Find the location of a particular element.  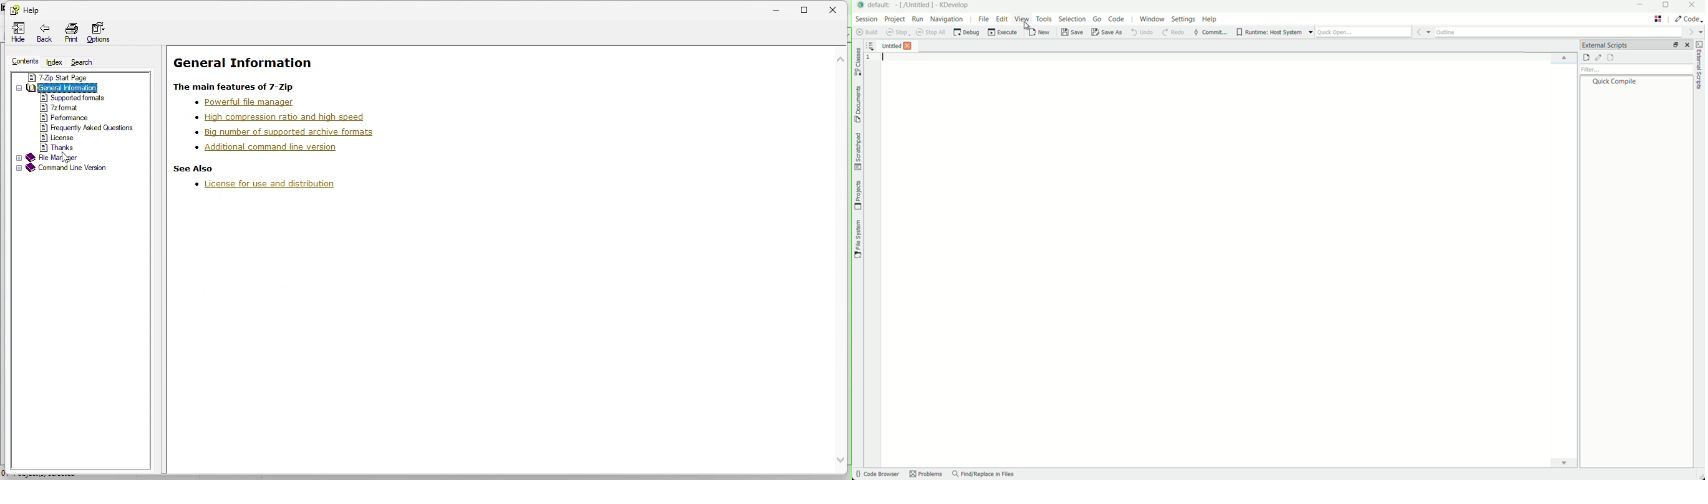

projects is located at coordinates (857, 194).